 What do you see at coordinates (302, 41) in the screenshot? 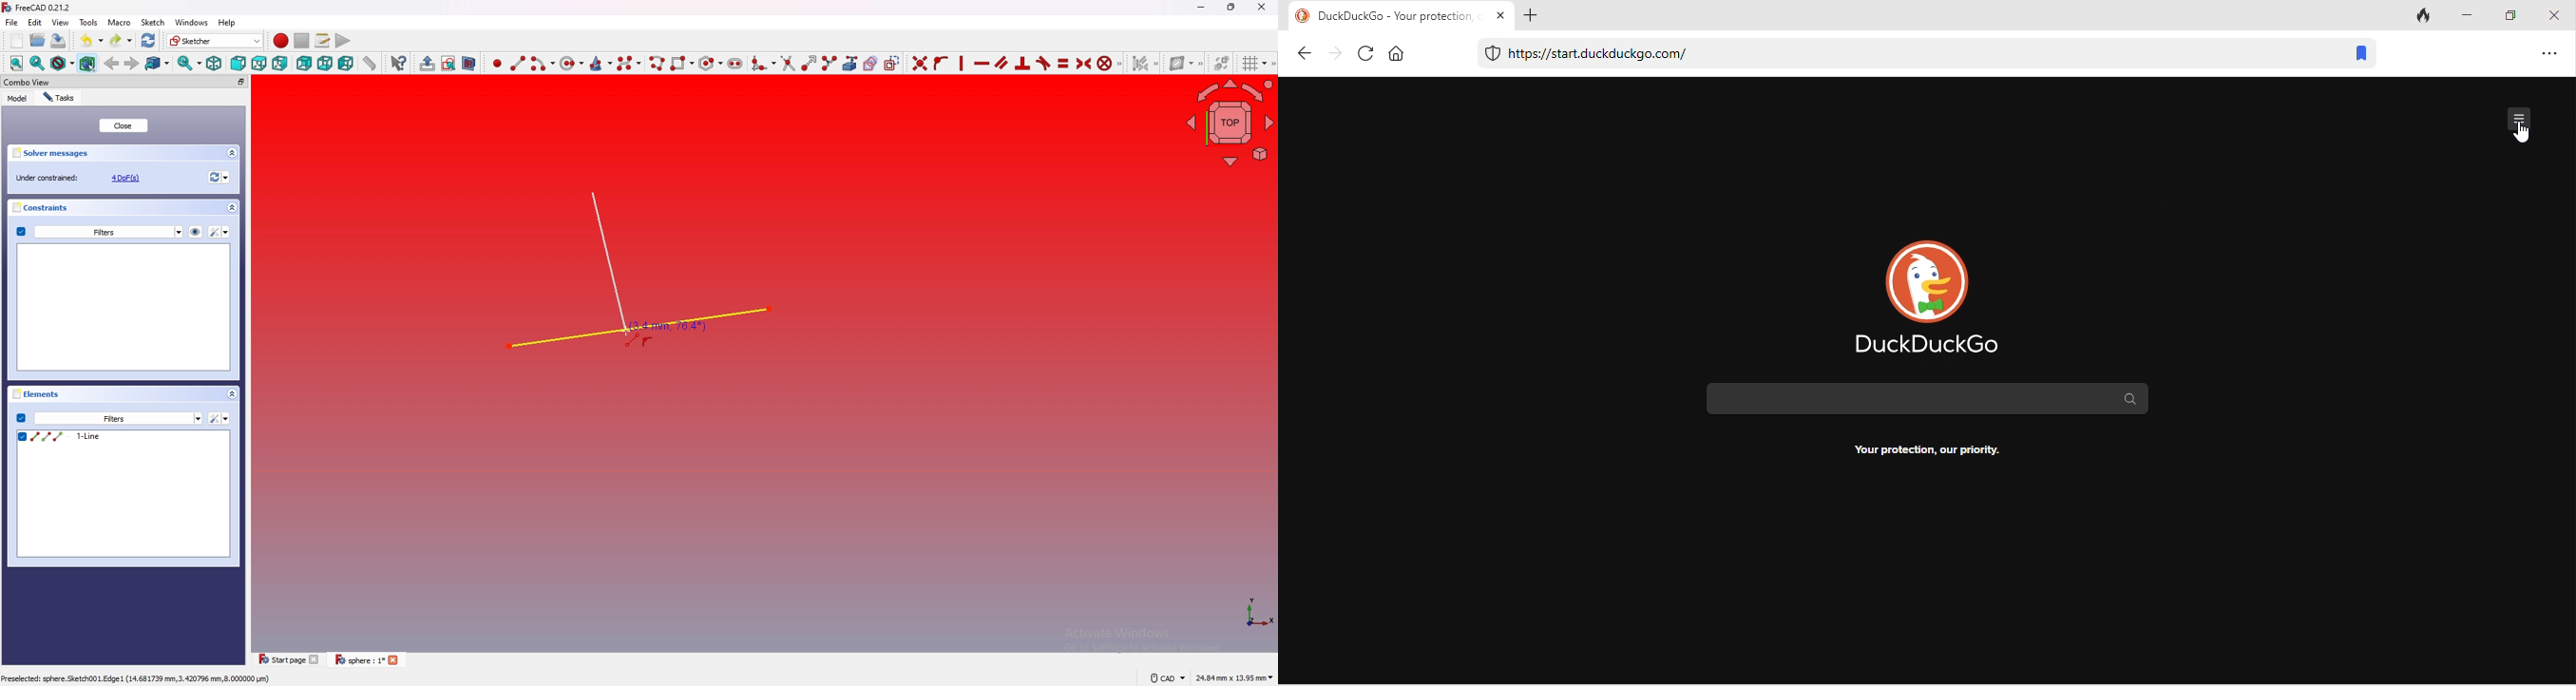
I see `Stop macro recording` at bounding box center [302, 41].